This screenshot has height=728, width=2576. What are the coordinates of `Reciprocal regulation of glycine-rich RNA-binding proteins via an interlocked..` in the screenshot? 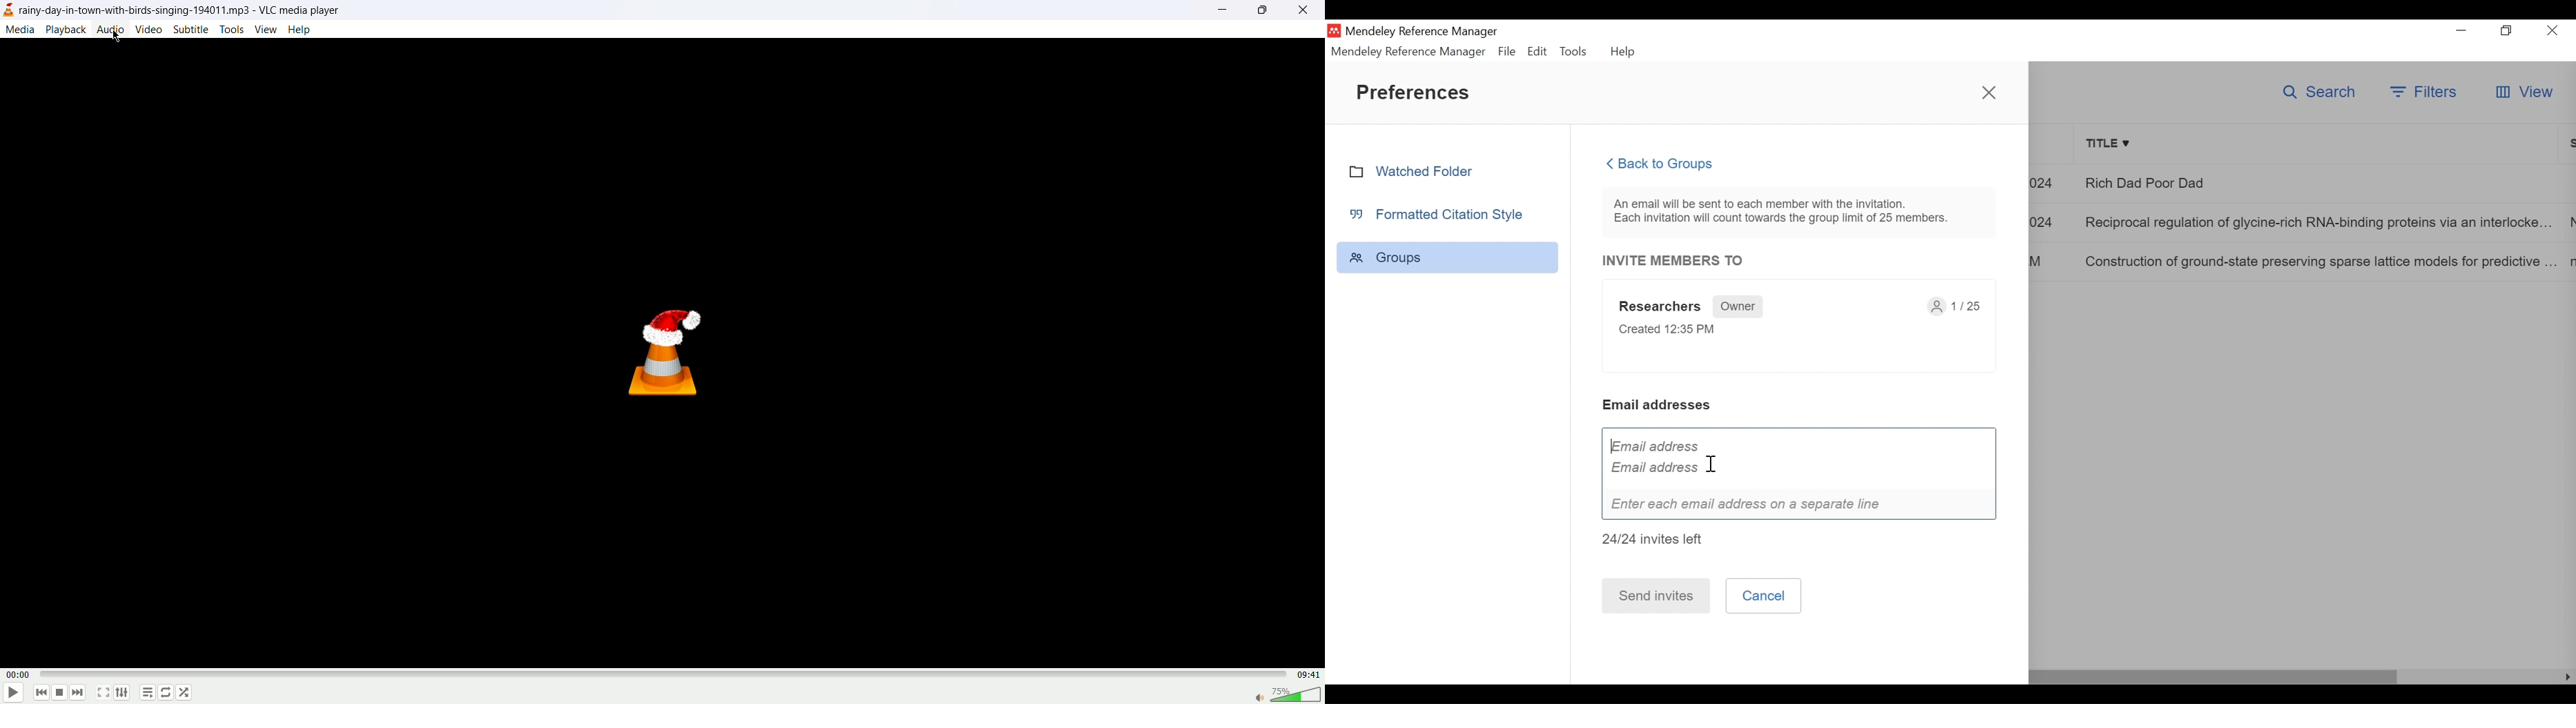 It's located at (2321, 221).